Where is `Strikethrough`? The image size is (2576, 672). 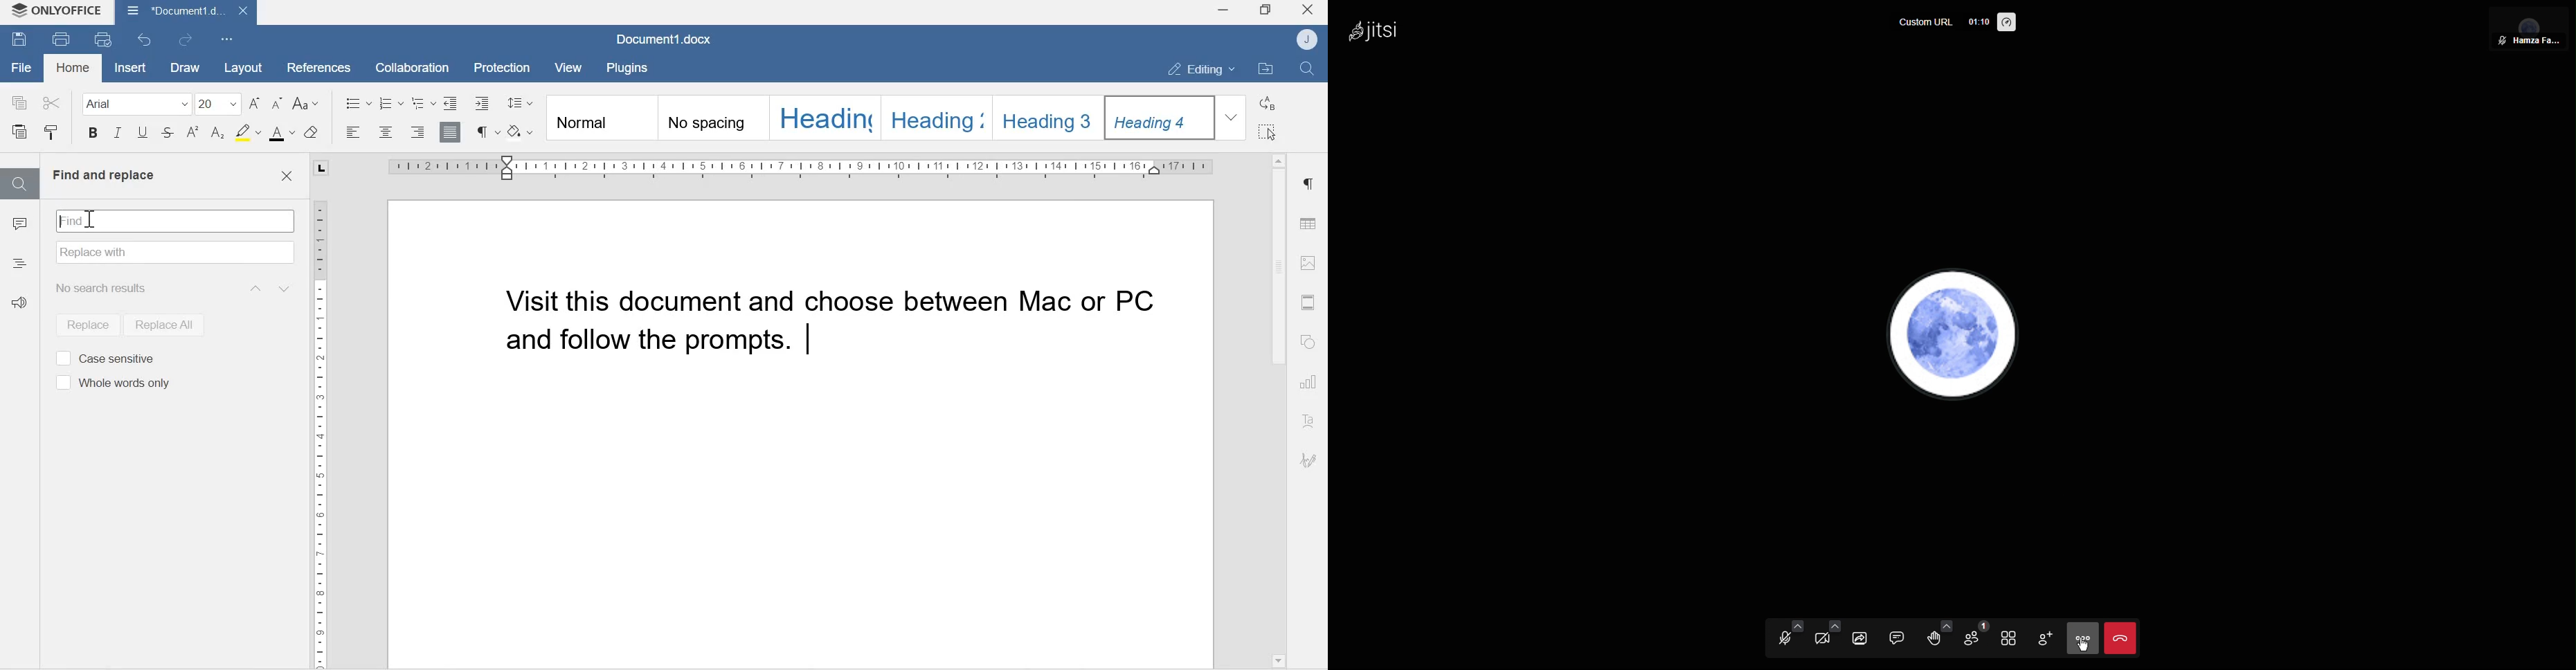 Strikethrough is located at coordinates (168, 134).